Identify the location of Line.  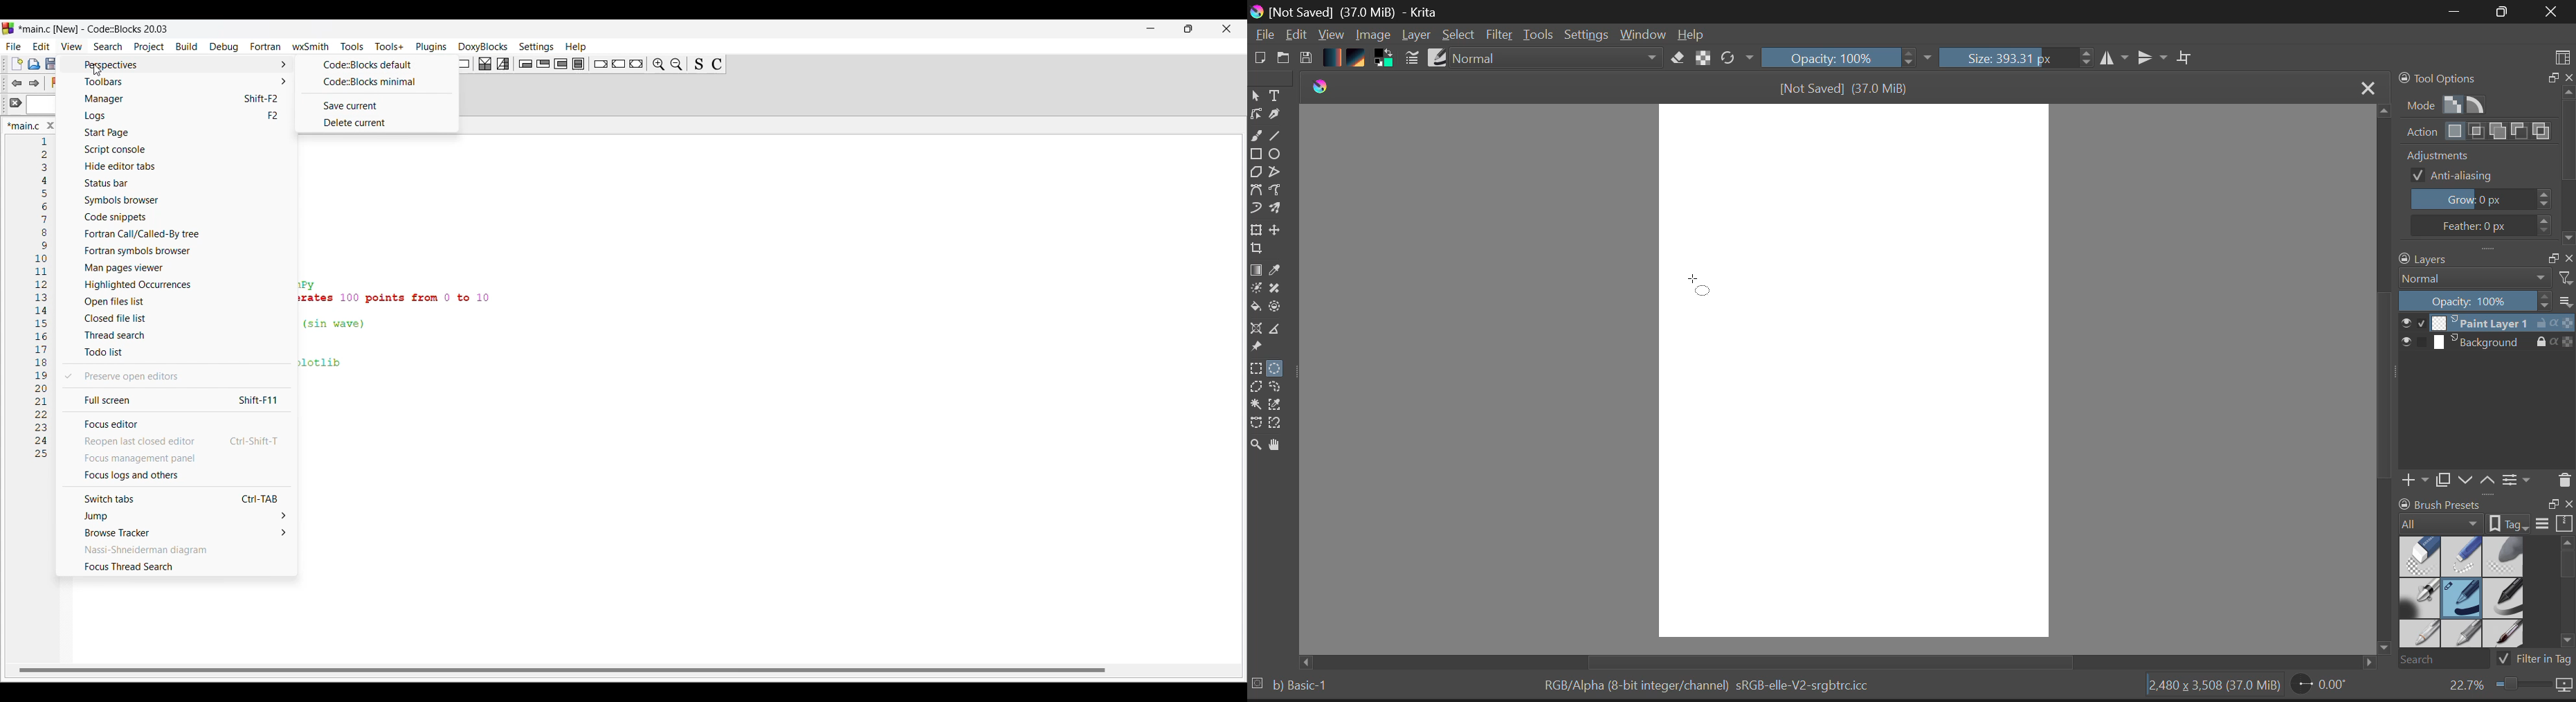
(1280, 138).